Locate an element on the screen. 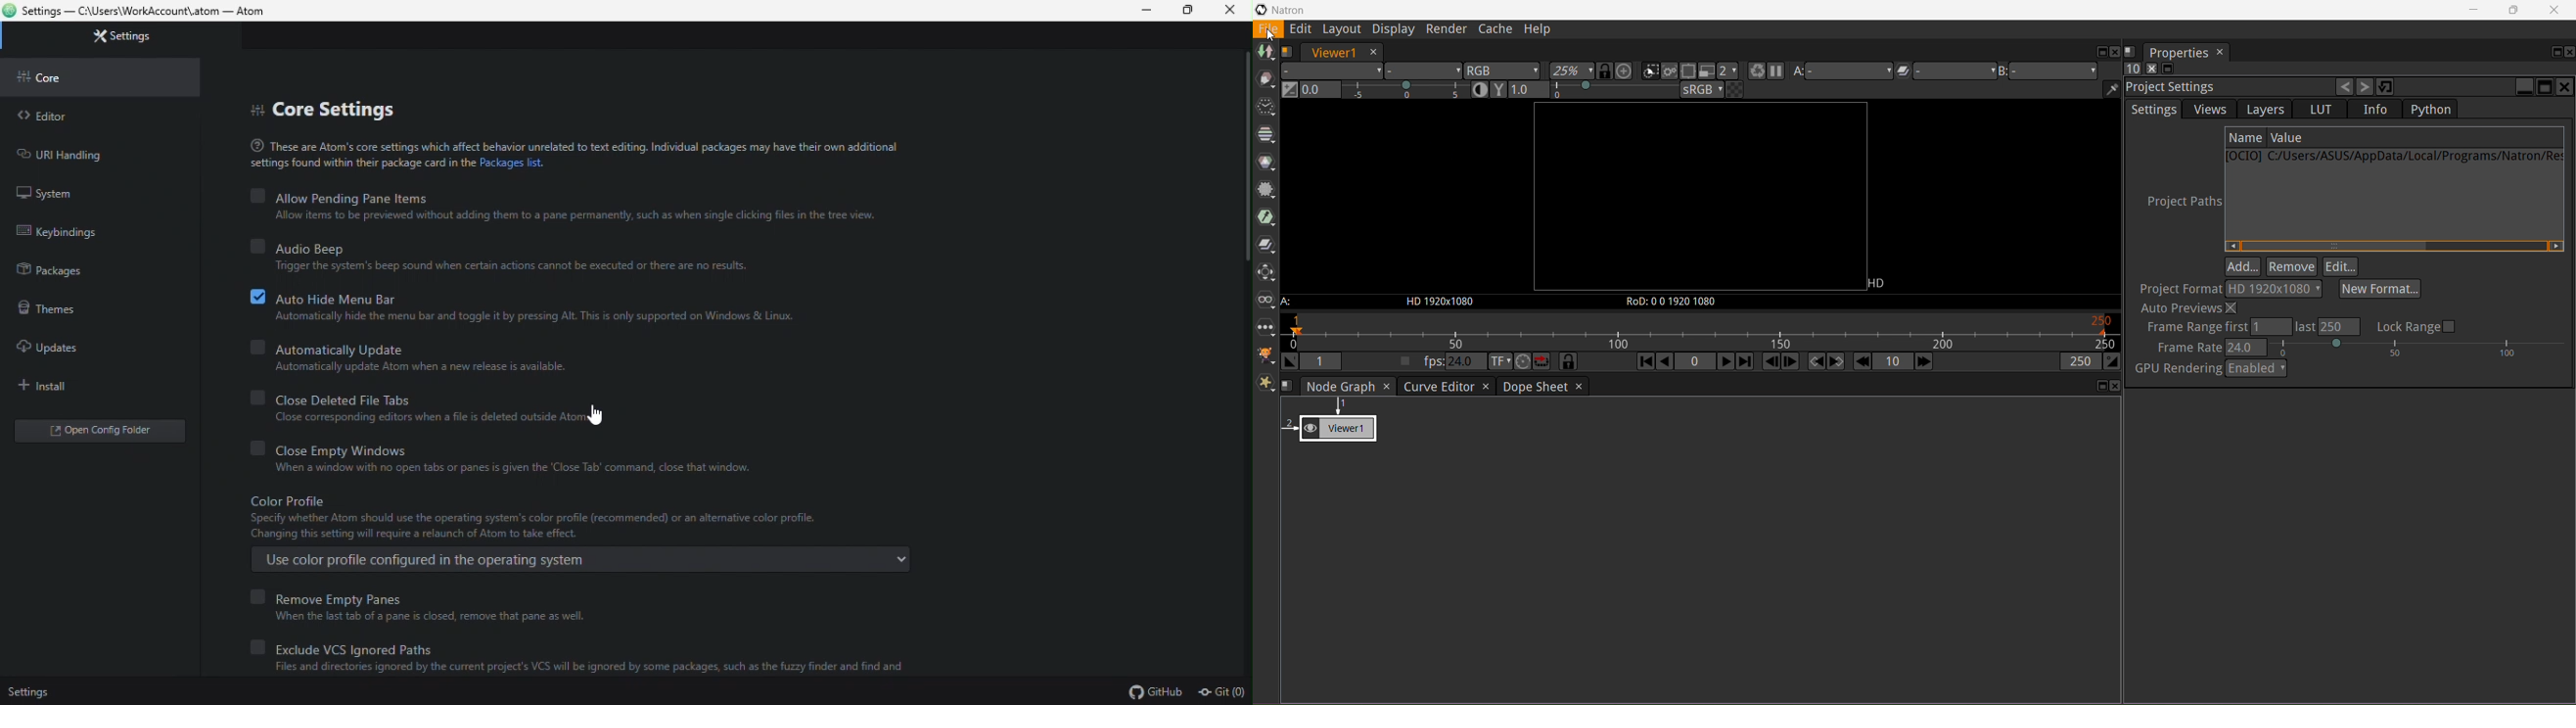 The height and width of the screenshot is (728, 2576). Close Empty Windows is located at coordinates (326, 447).